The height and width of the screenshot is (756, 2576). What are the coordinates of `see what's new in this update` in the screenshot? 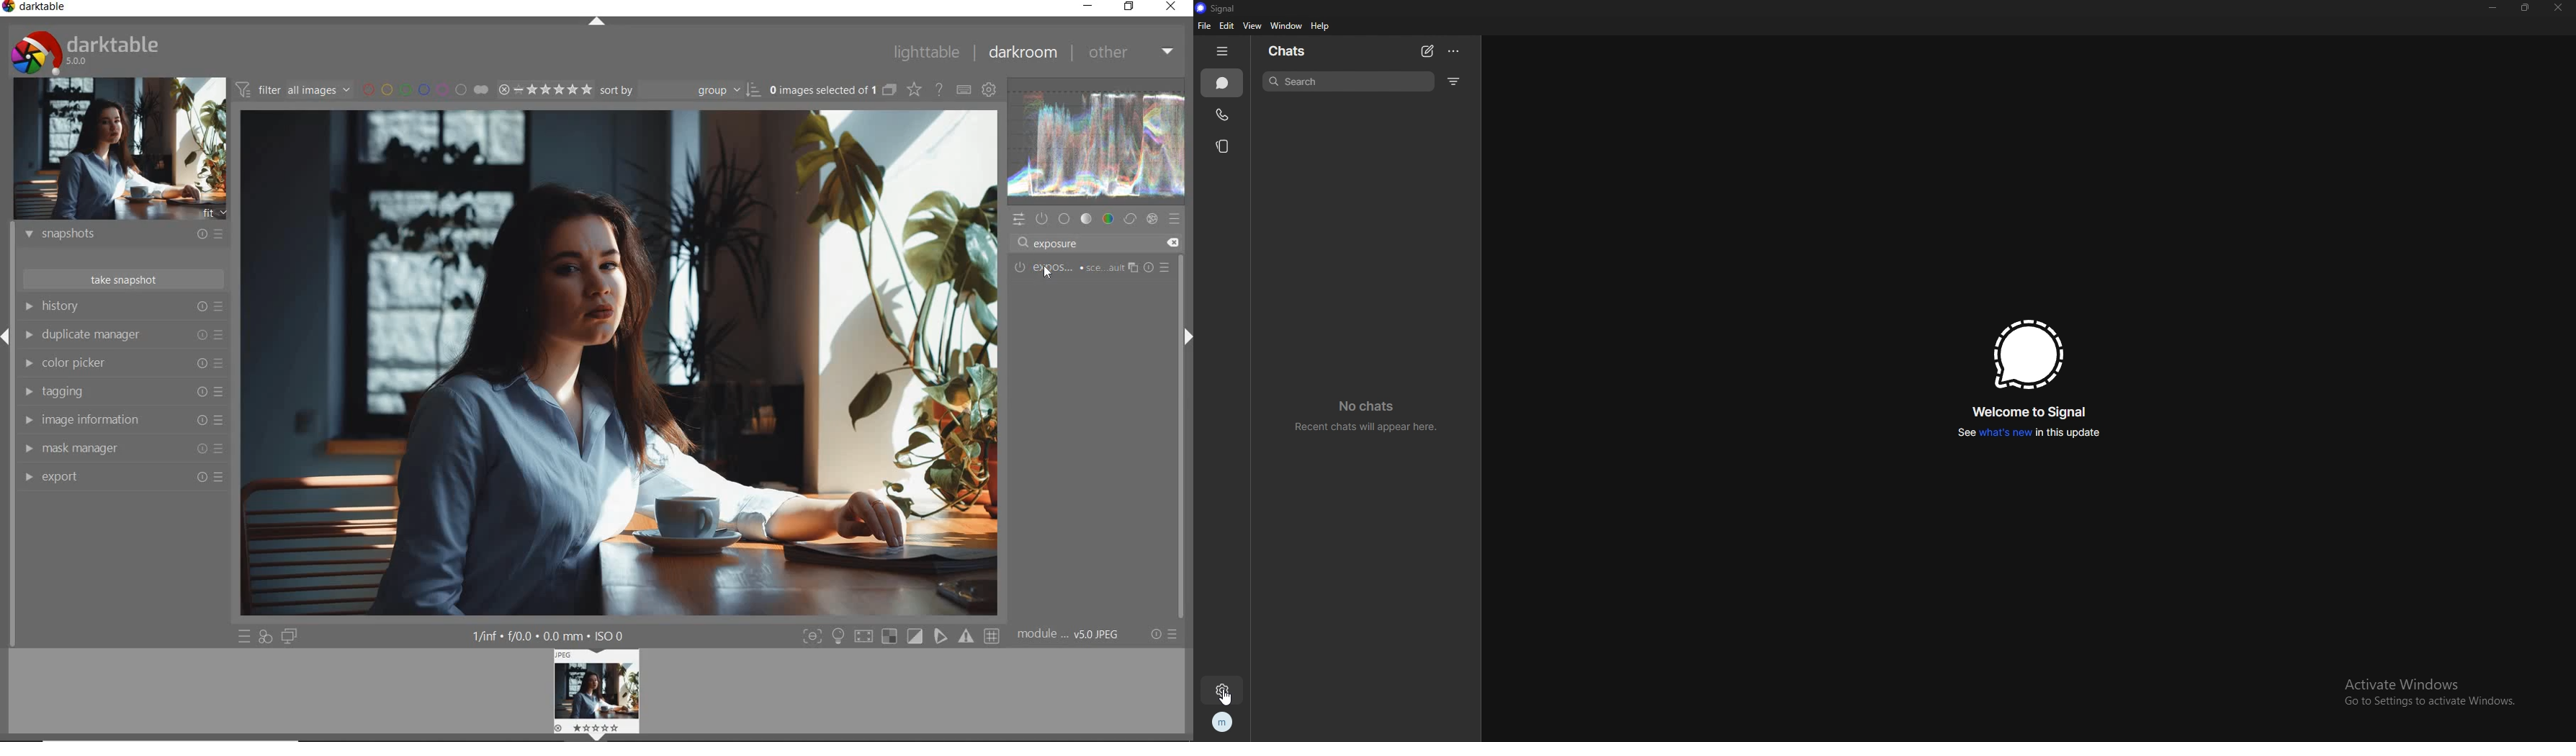 It's located at (2029, 432).